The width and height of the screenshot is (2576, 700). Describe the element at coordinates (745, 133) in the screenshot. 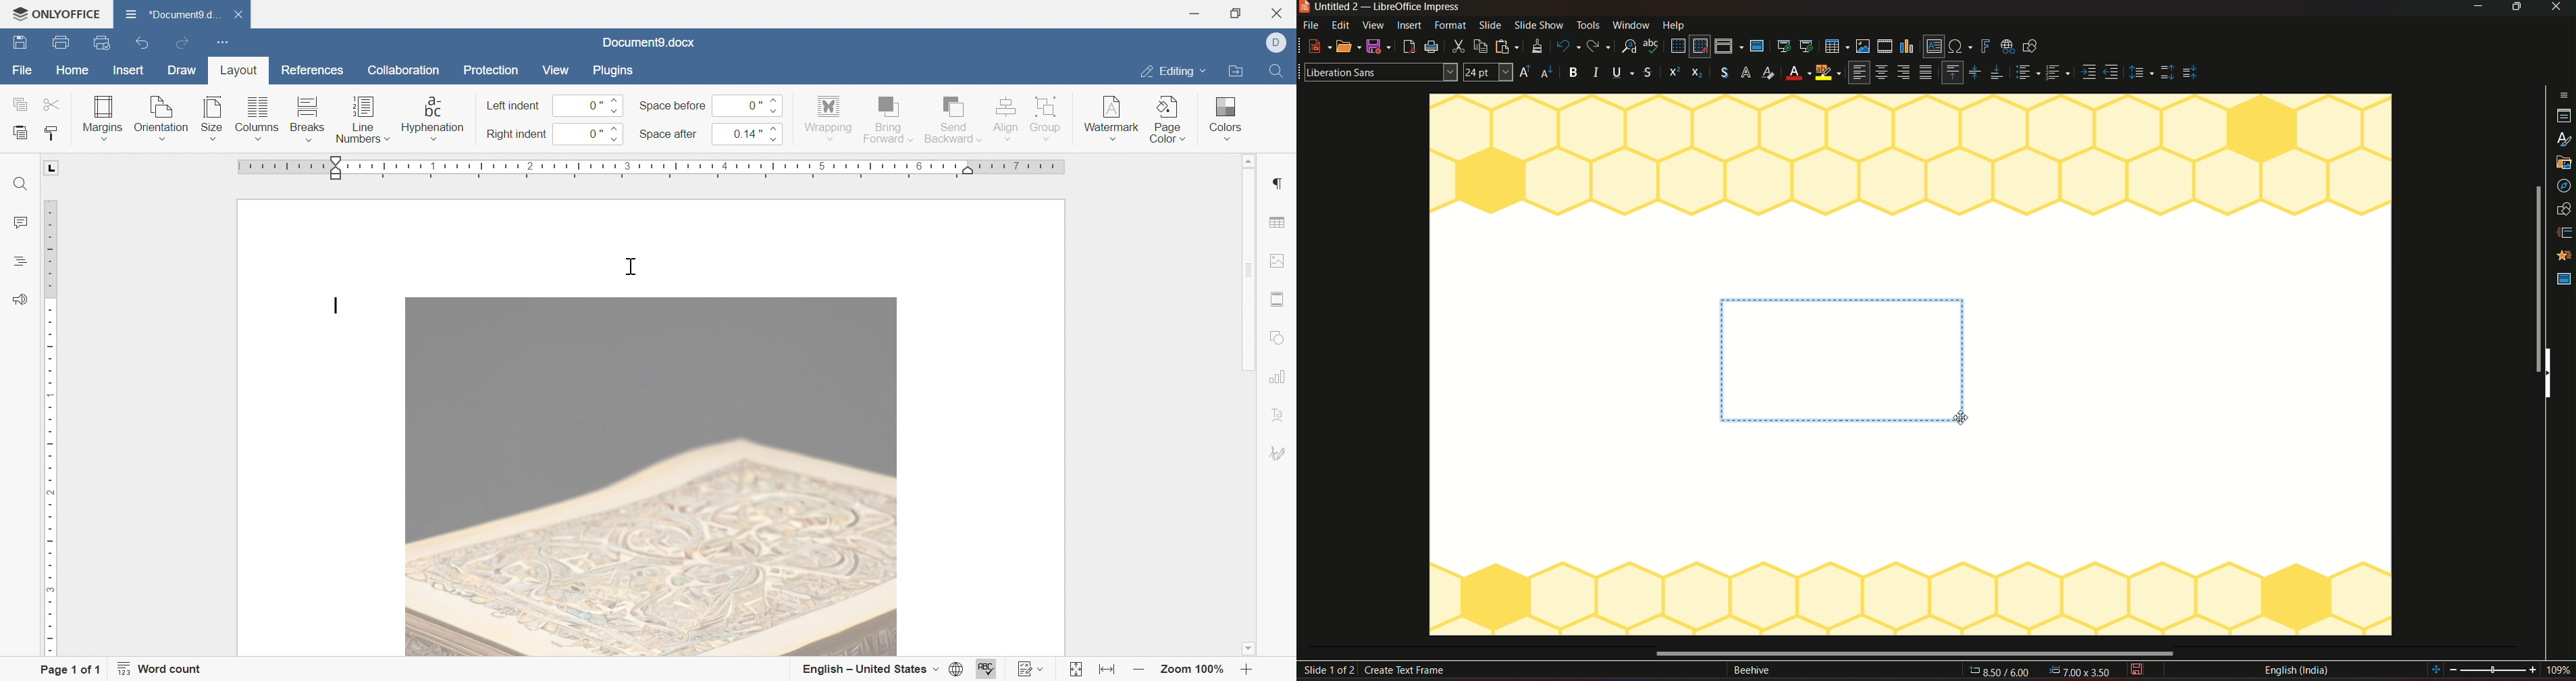

I see `0.14` at that location.